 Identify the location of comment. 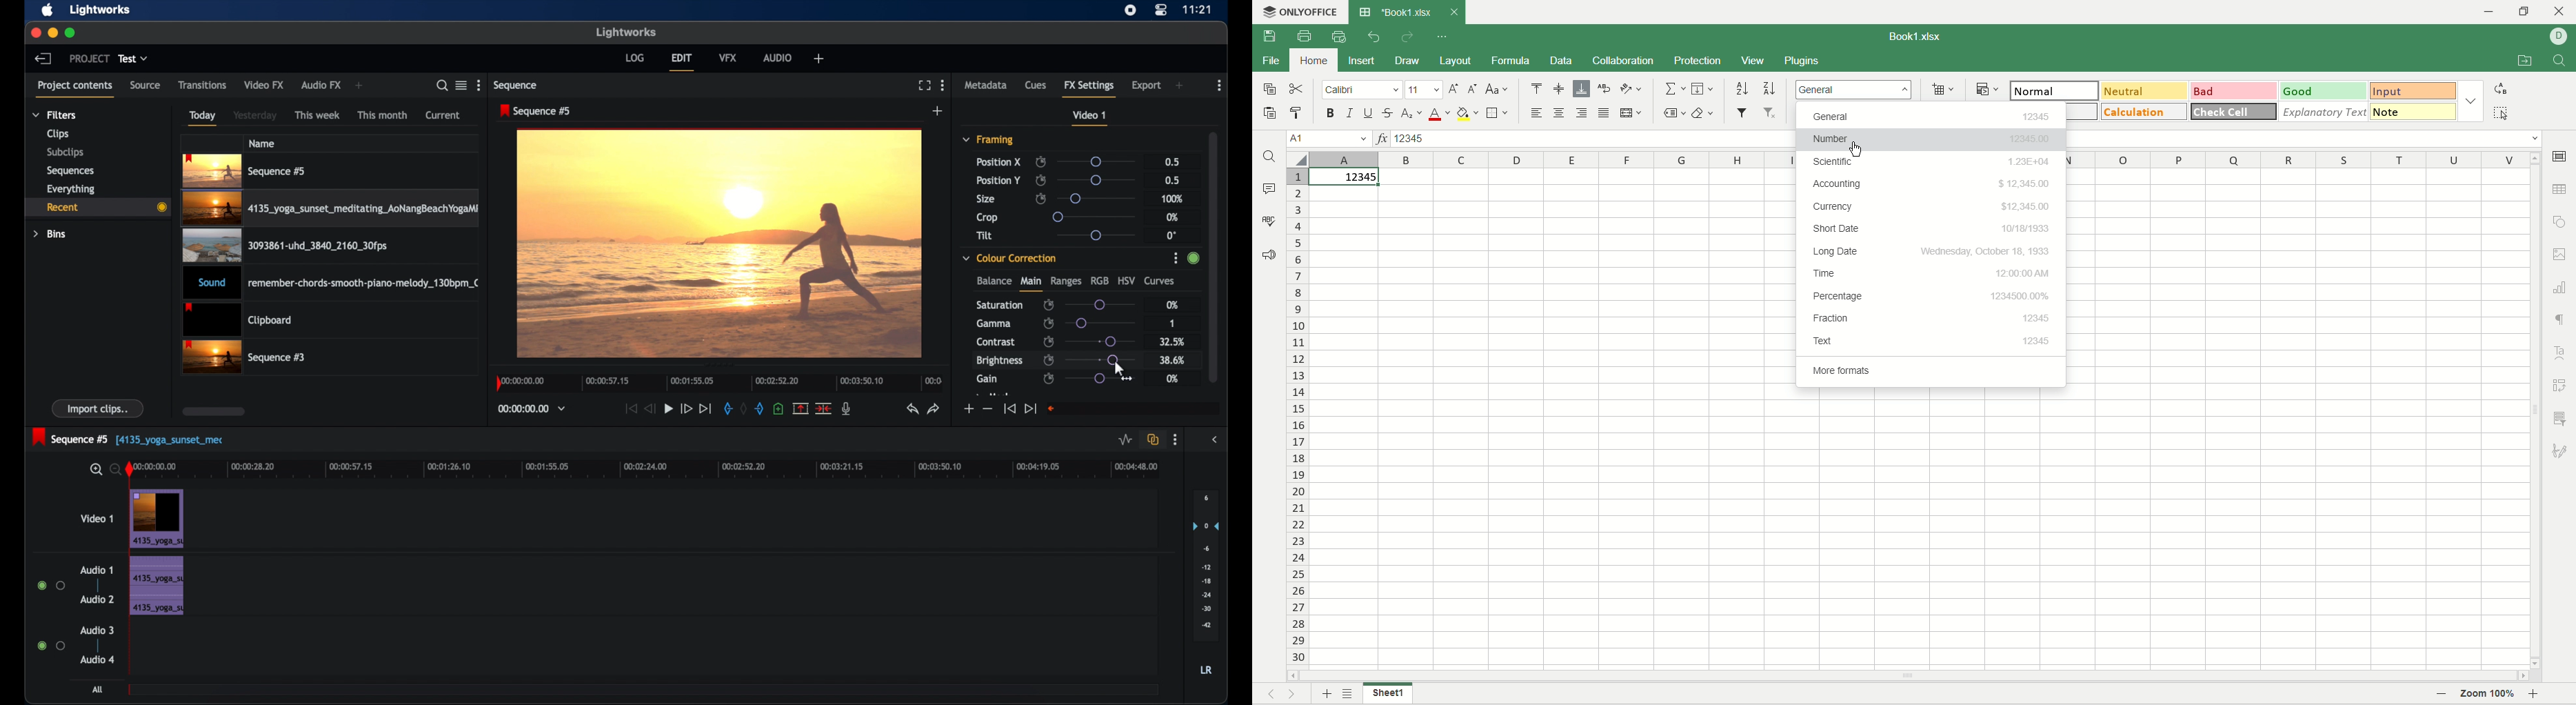
(1269, 189).